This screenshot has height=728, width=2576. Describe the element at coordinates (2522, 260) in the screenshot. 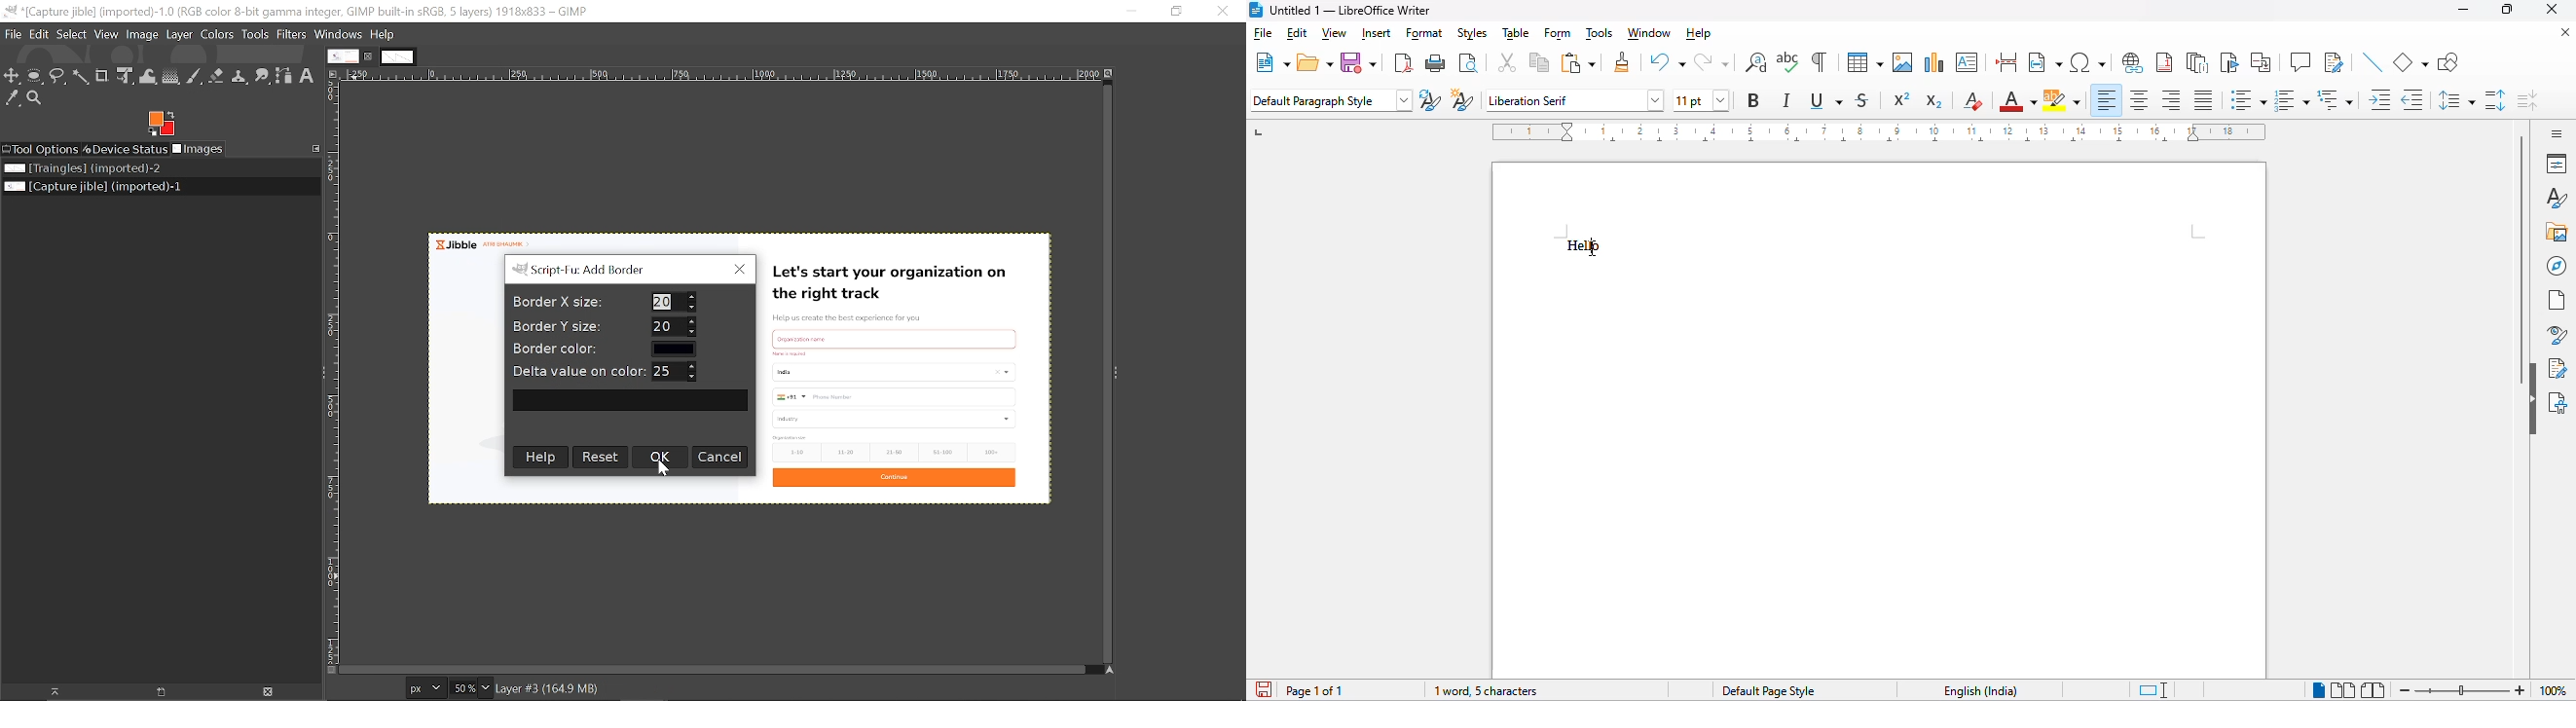

I see `vertical scroll bar` at that location.